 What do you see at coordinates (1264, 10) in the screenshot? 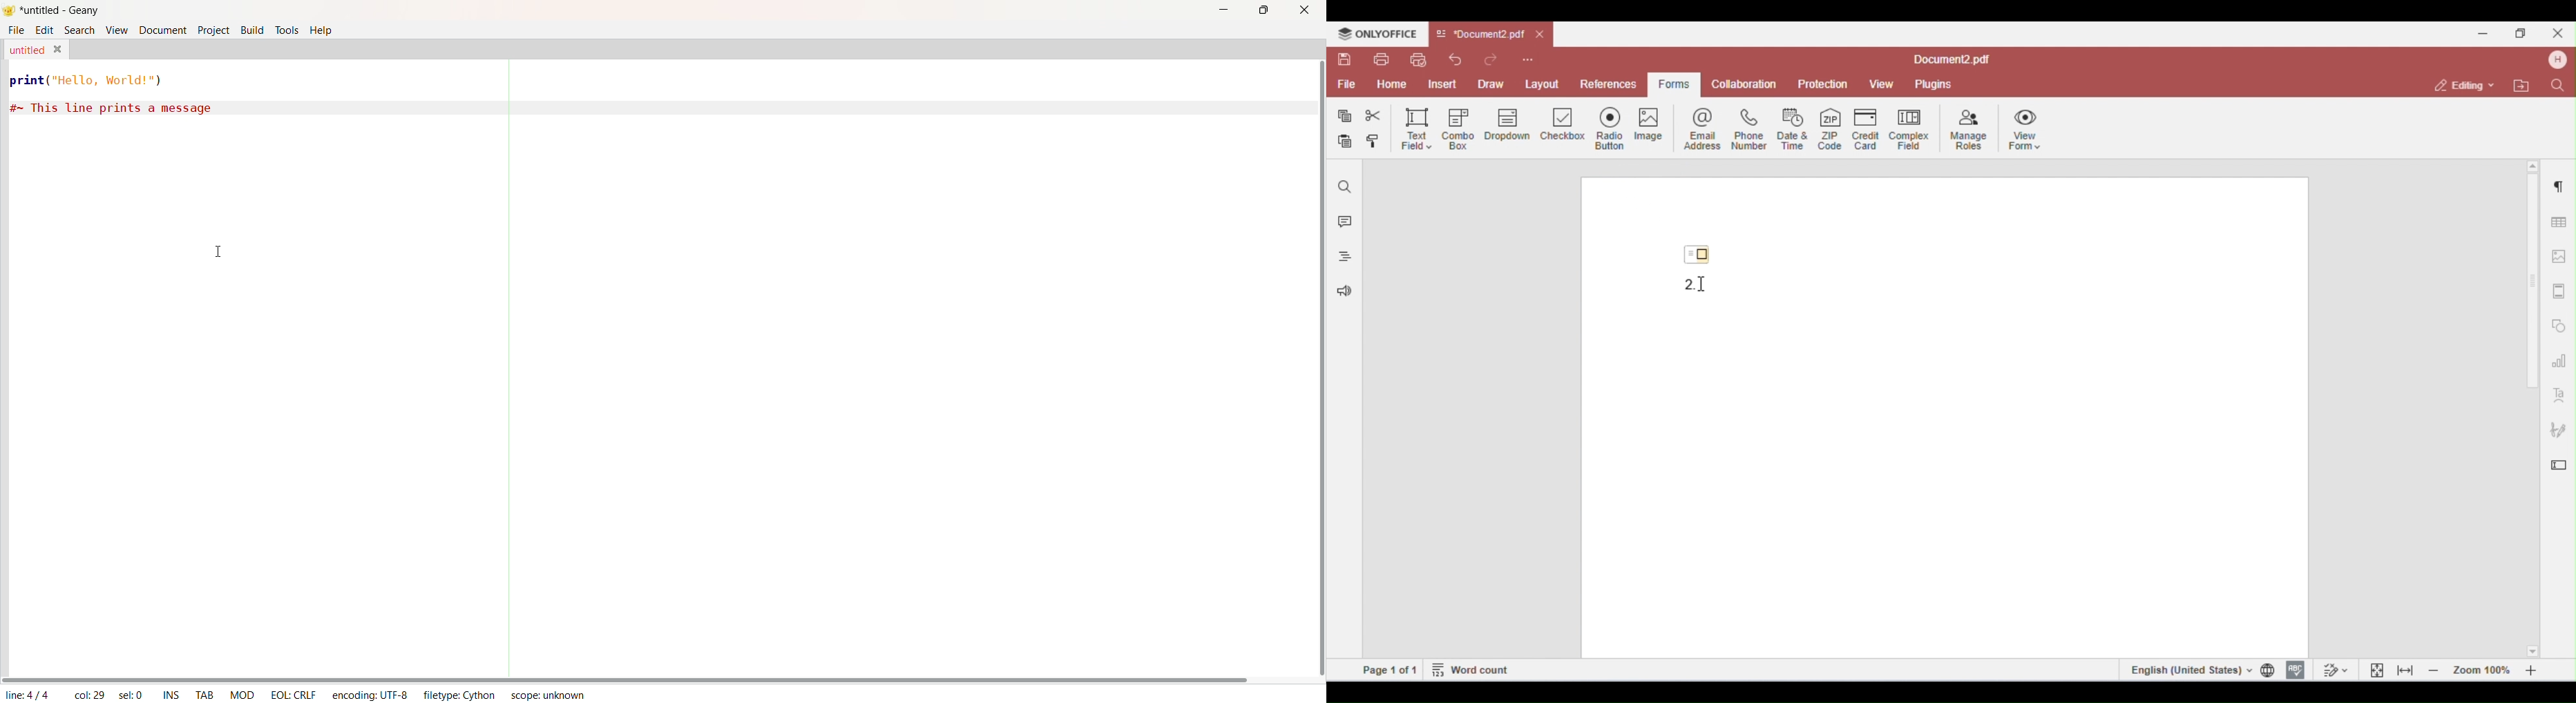
I see `Maximize` at bounding box center [1264, 10].